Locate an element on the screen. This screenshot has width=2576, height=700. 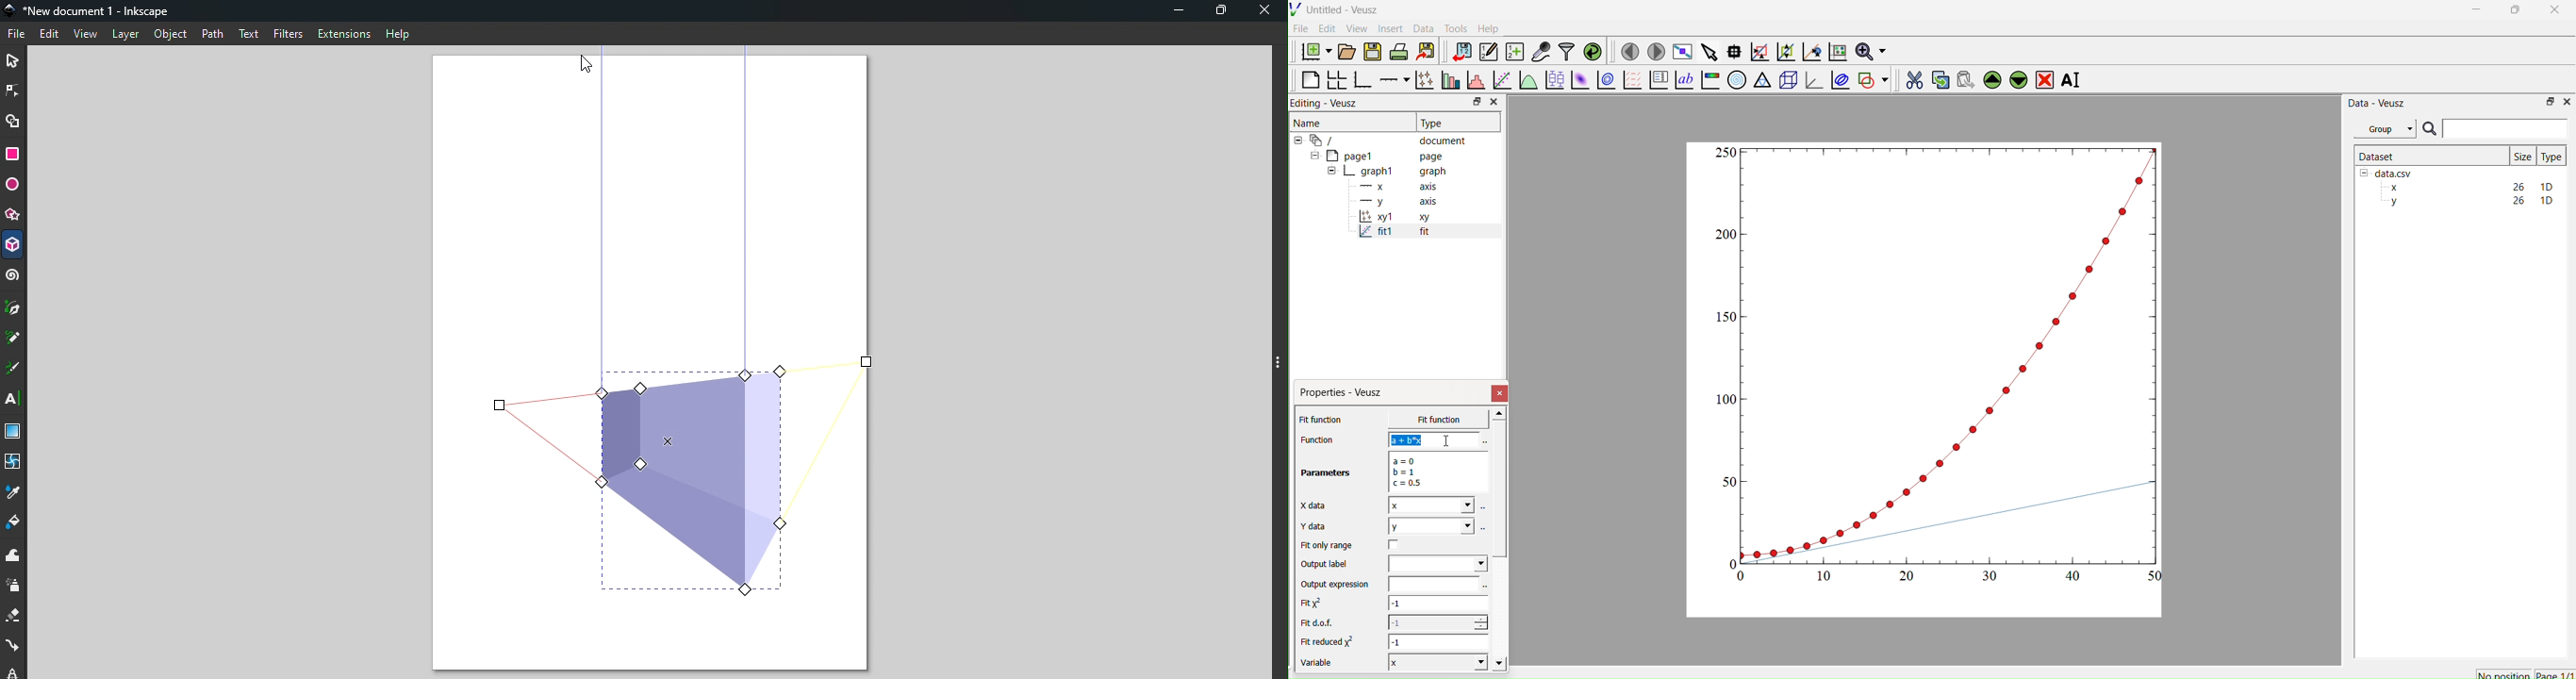
Extensions is located at coordinates (345, 36).